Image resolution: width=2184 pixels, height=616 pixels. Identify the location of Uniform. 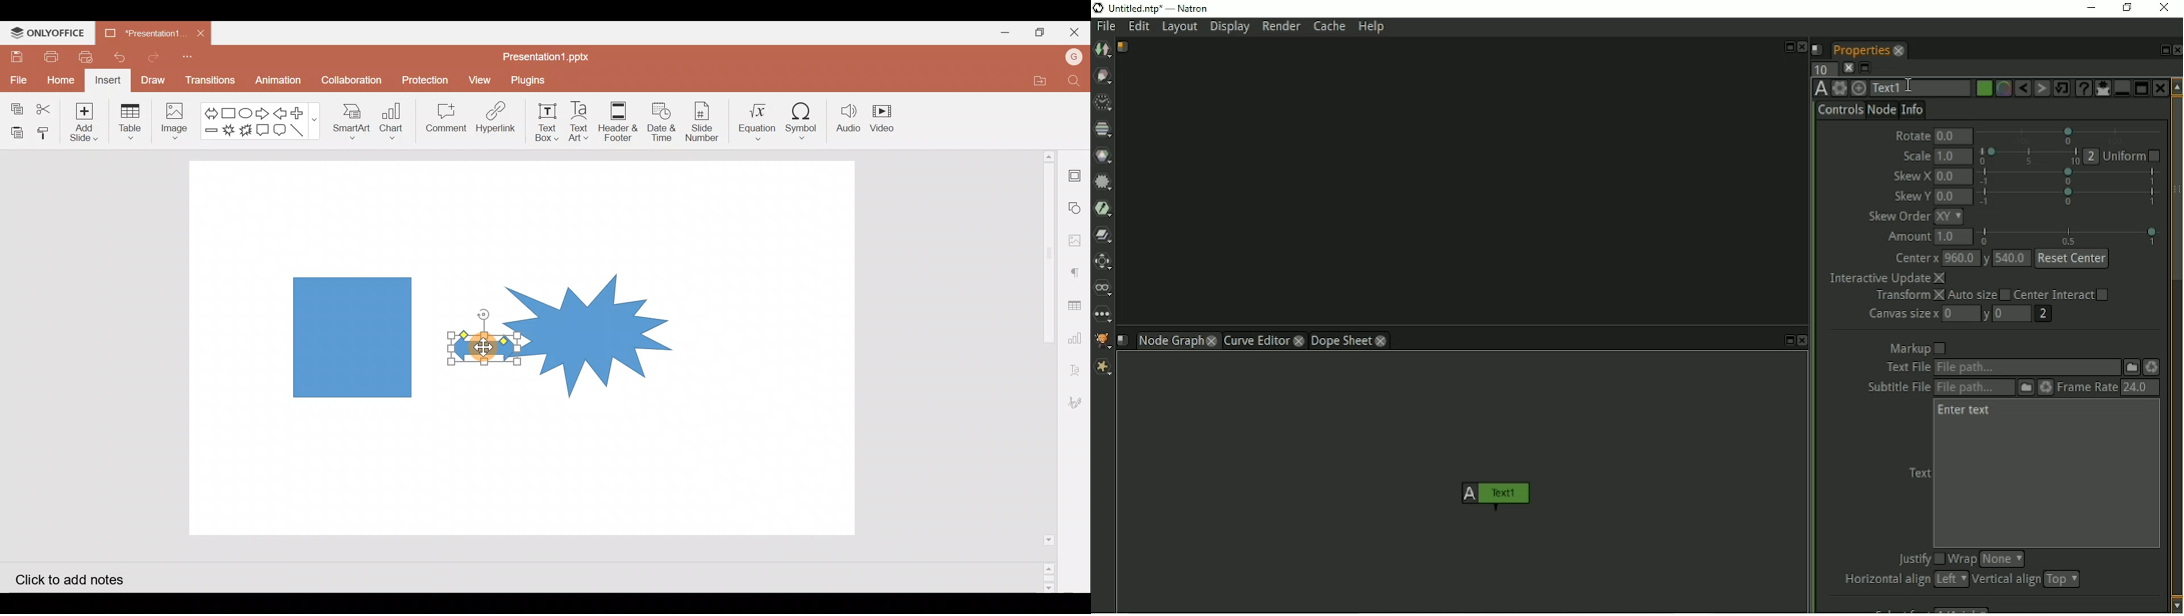
(2132, 157).